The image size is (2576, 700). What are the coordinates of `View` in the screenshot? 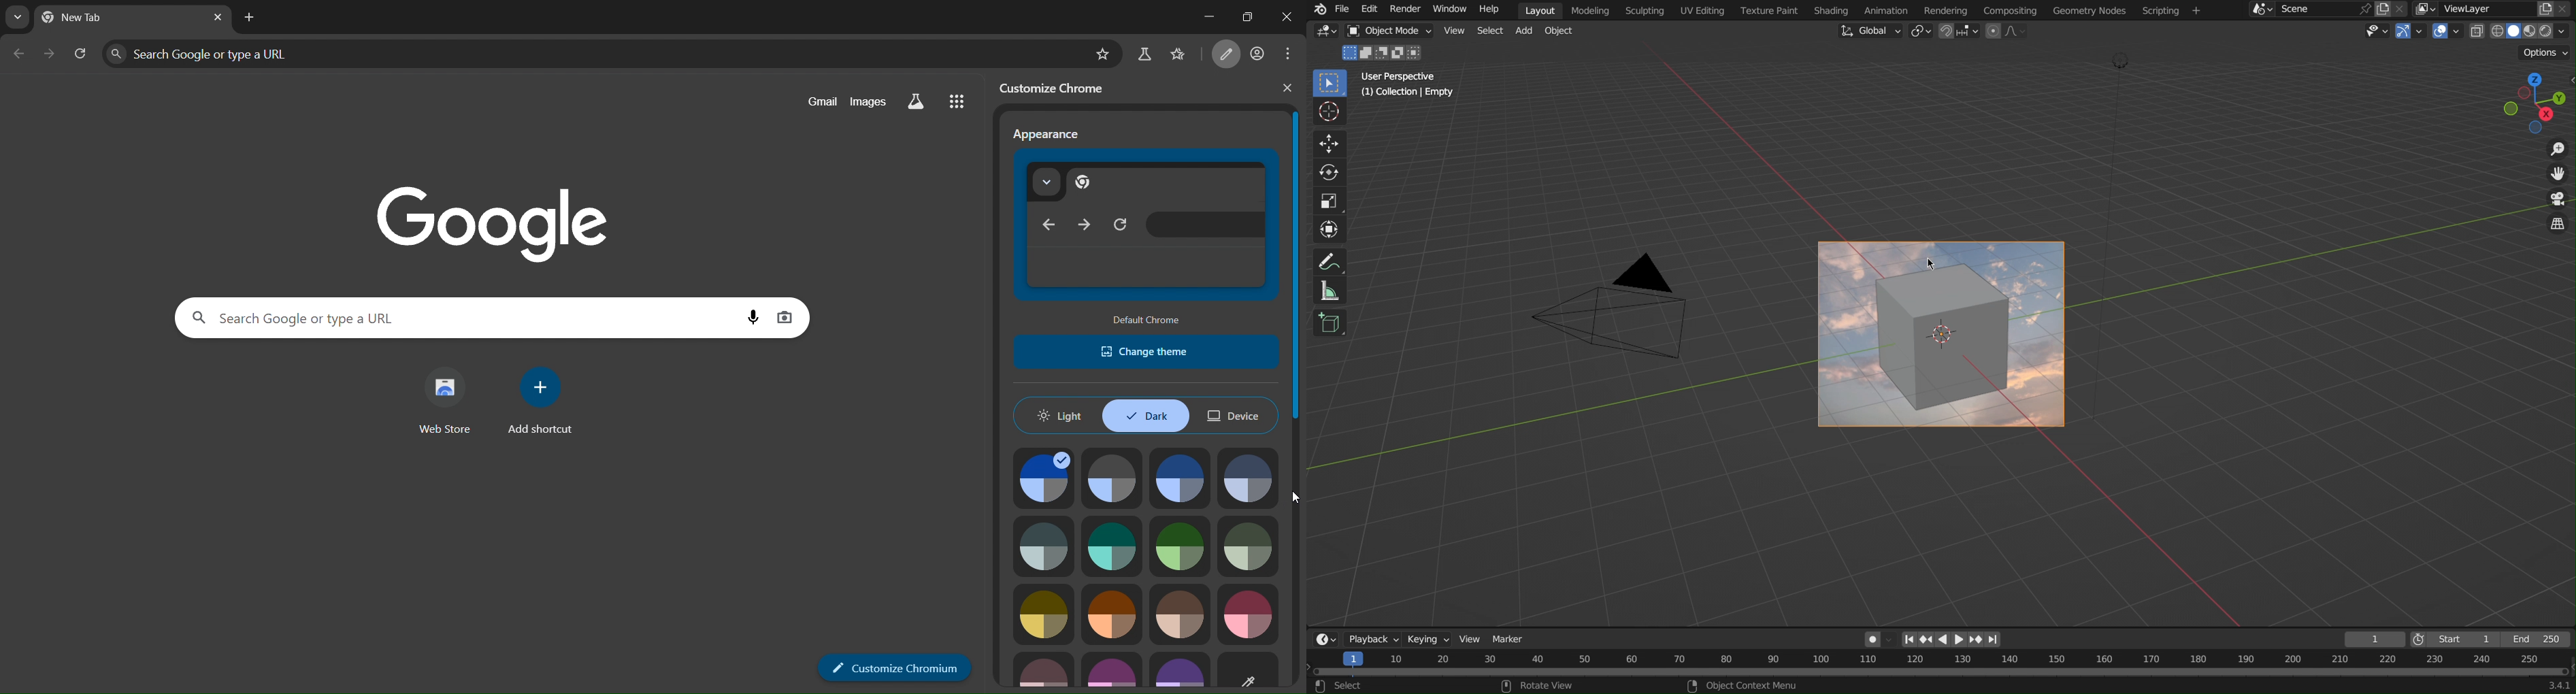 It's located at (1473, 638).